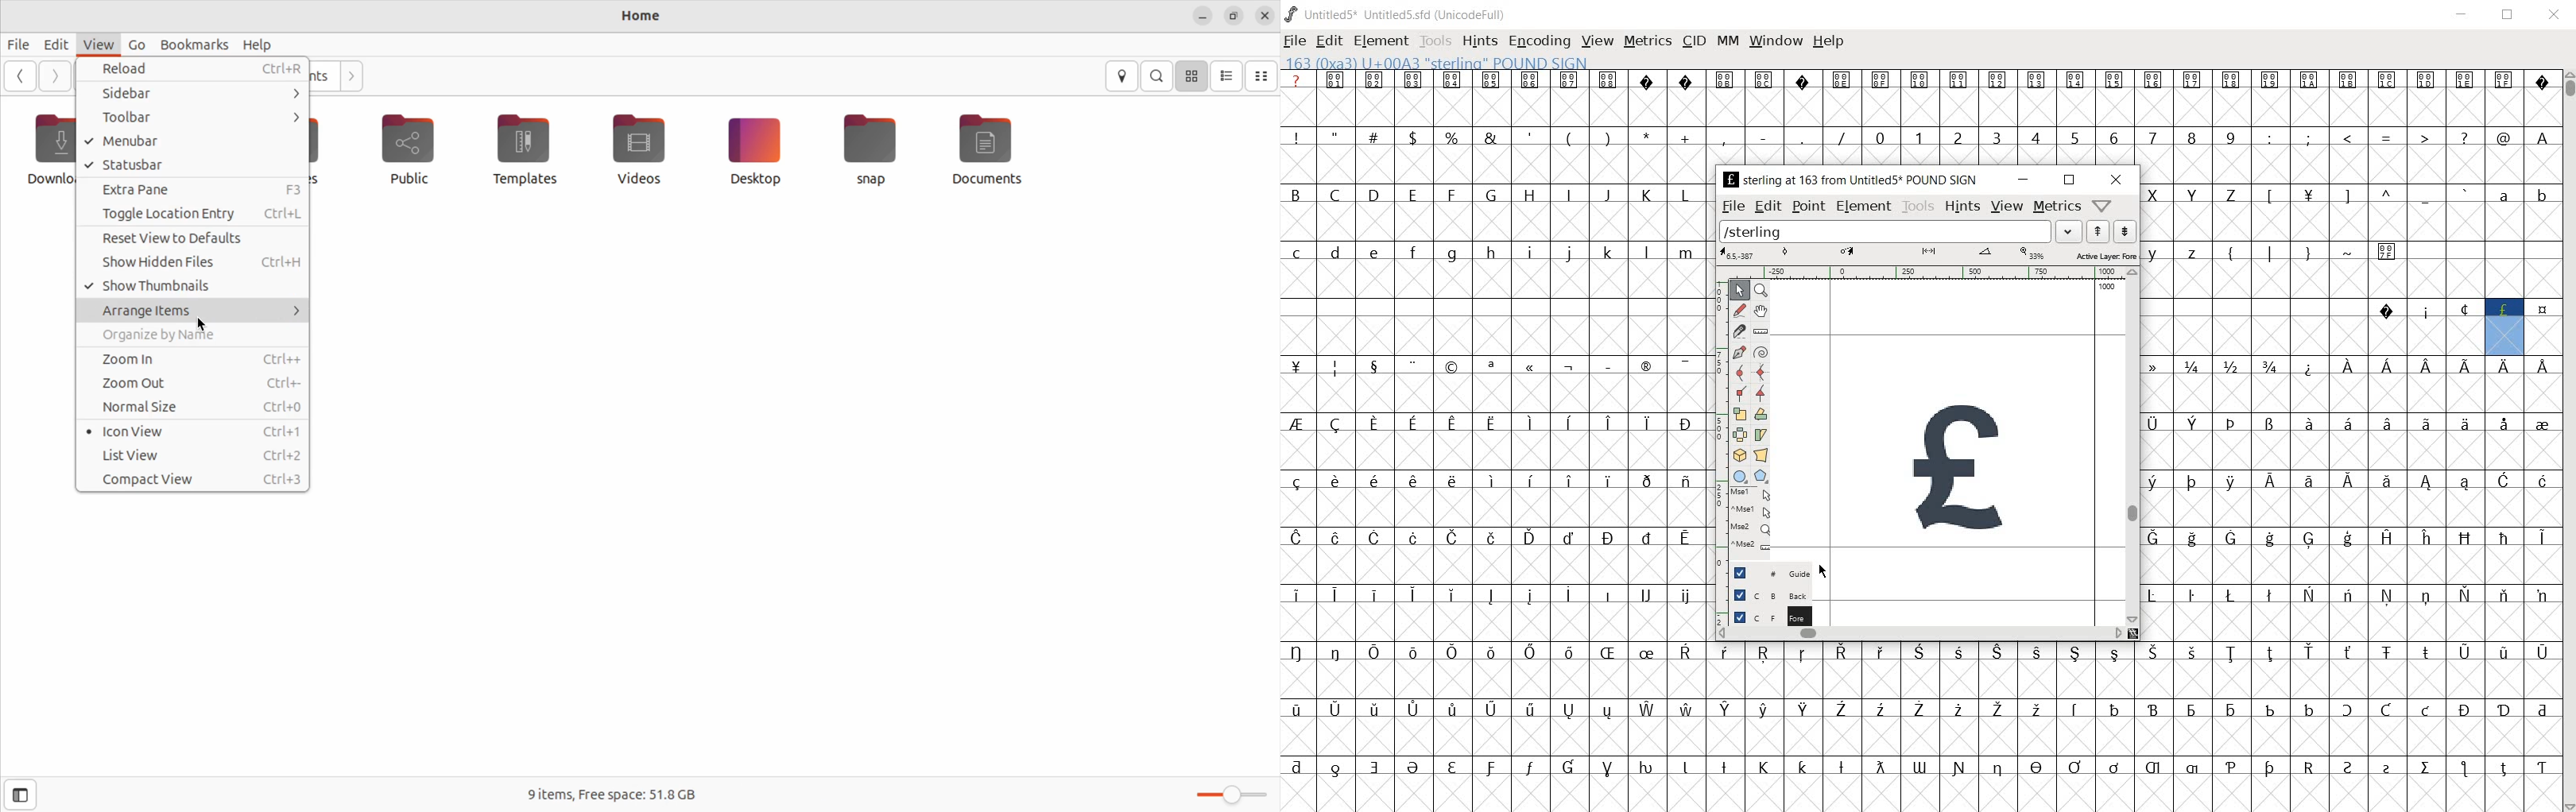 Image resolution: width=2576 pixels, height=812 pixels. What do you see at coordinates (2231, 595) in the screenshot?
I see `Symbol` at bounding box center [2231, 595].